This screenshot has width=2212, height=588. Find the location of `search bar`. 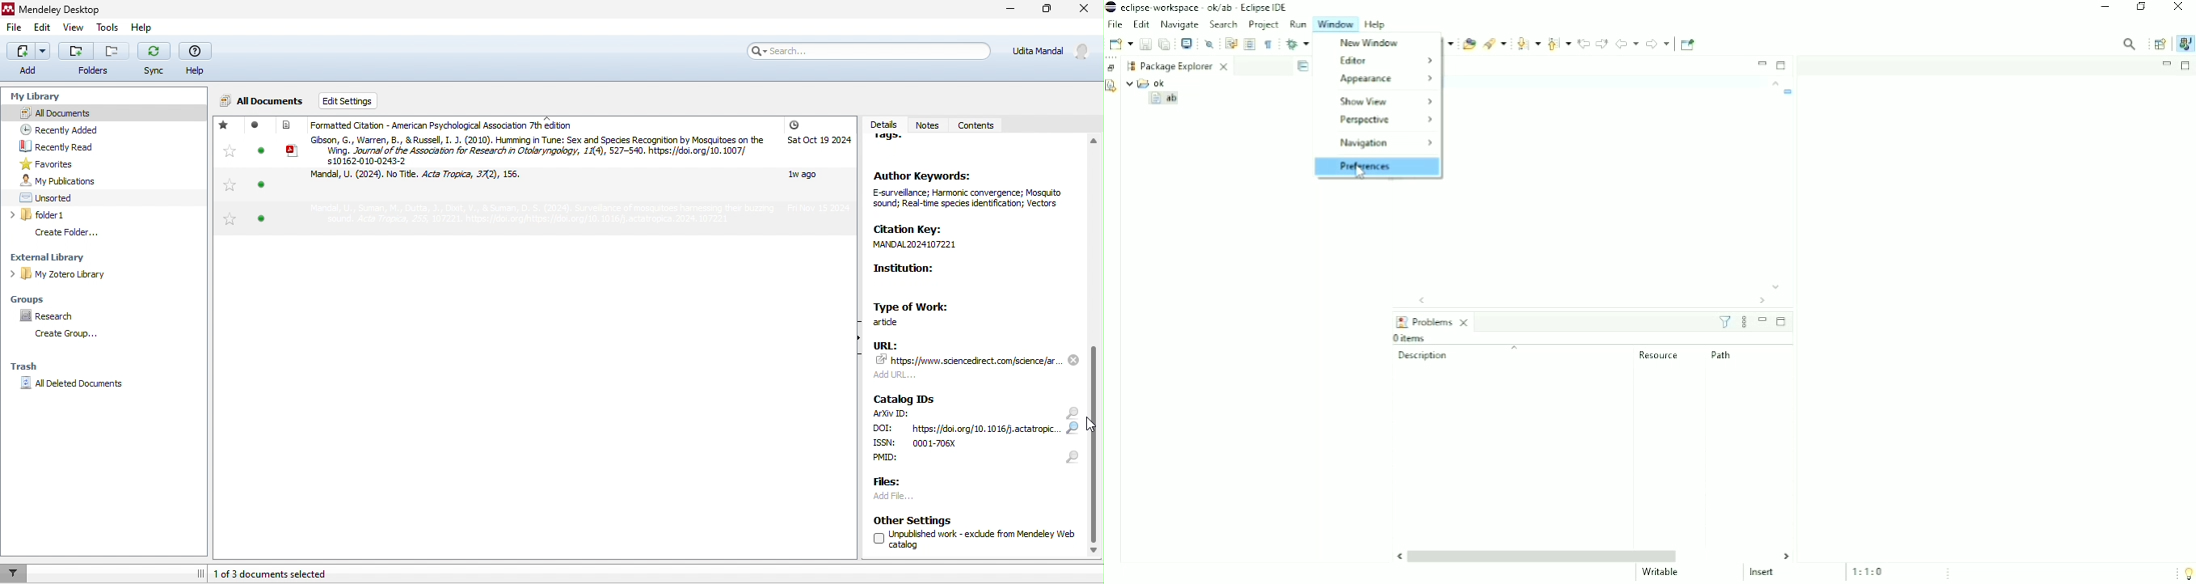

search bar is located at coordinates (867, 50).